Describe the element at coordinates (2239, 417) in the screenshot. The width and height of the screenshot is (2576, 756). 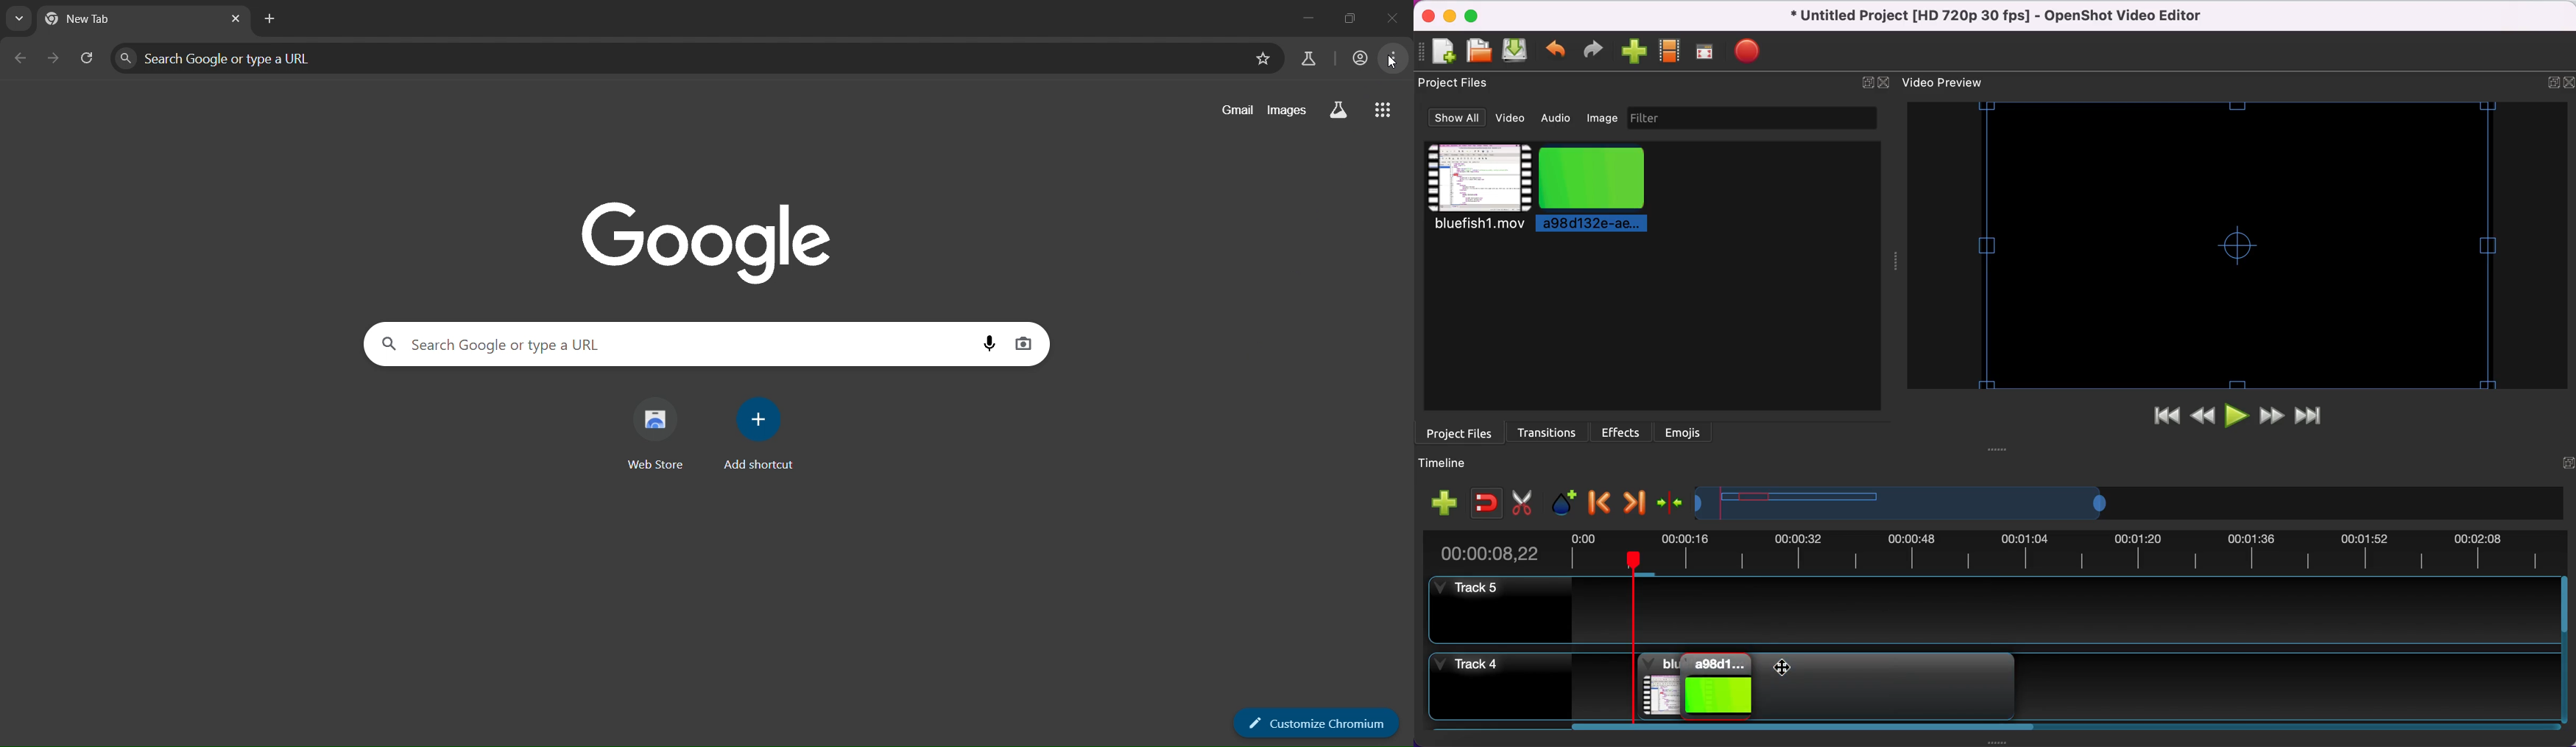
I see `play` at that location.